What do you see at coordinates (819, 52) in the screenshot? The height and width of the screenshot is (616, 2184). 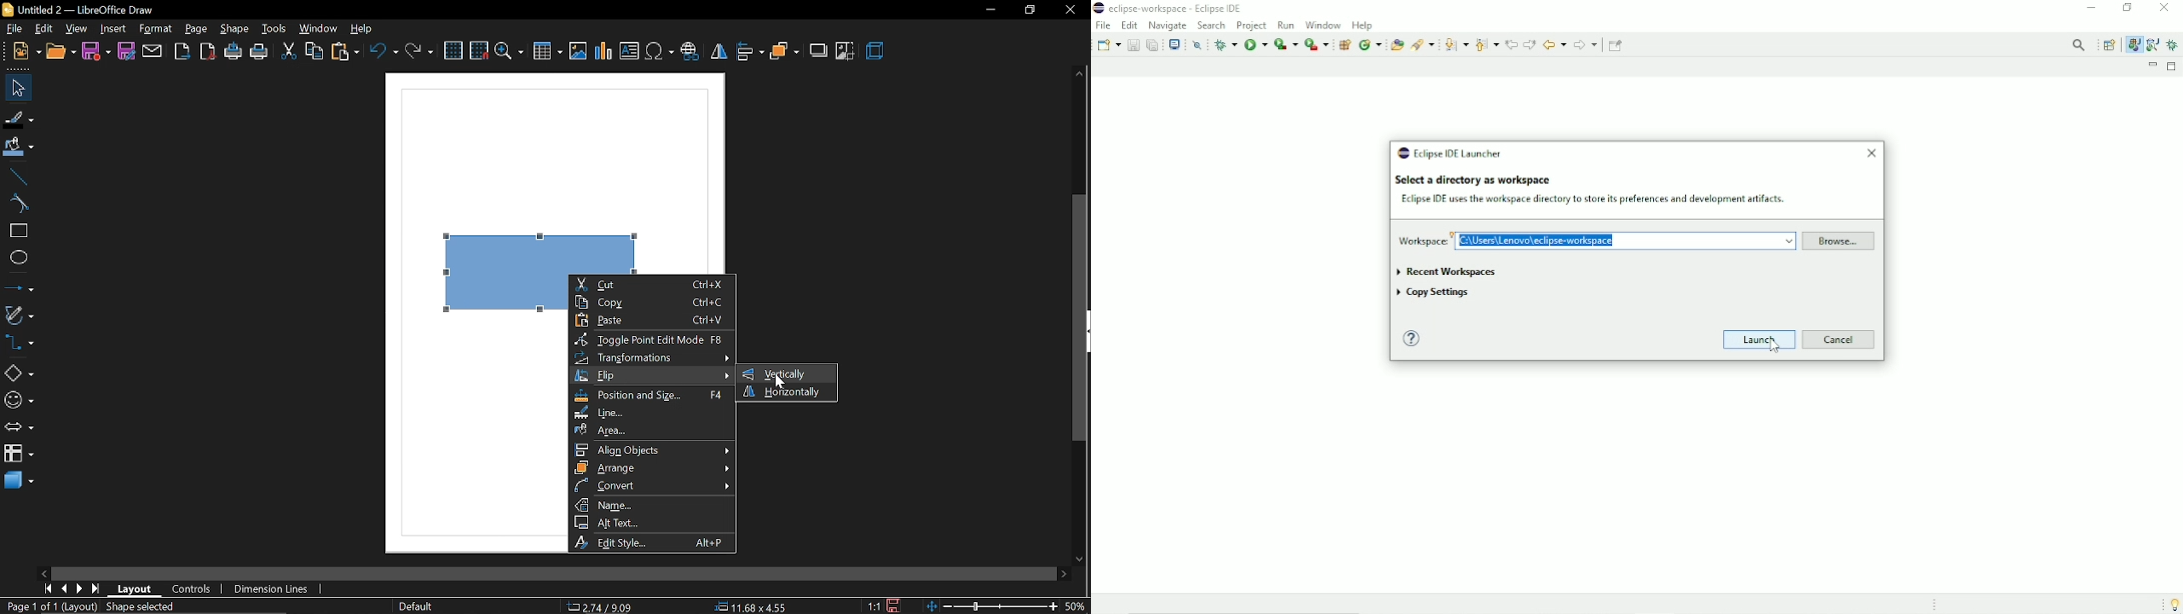 I see `shadow` at bounding box center [819, 52].